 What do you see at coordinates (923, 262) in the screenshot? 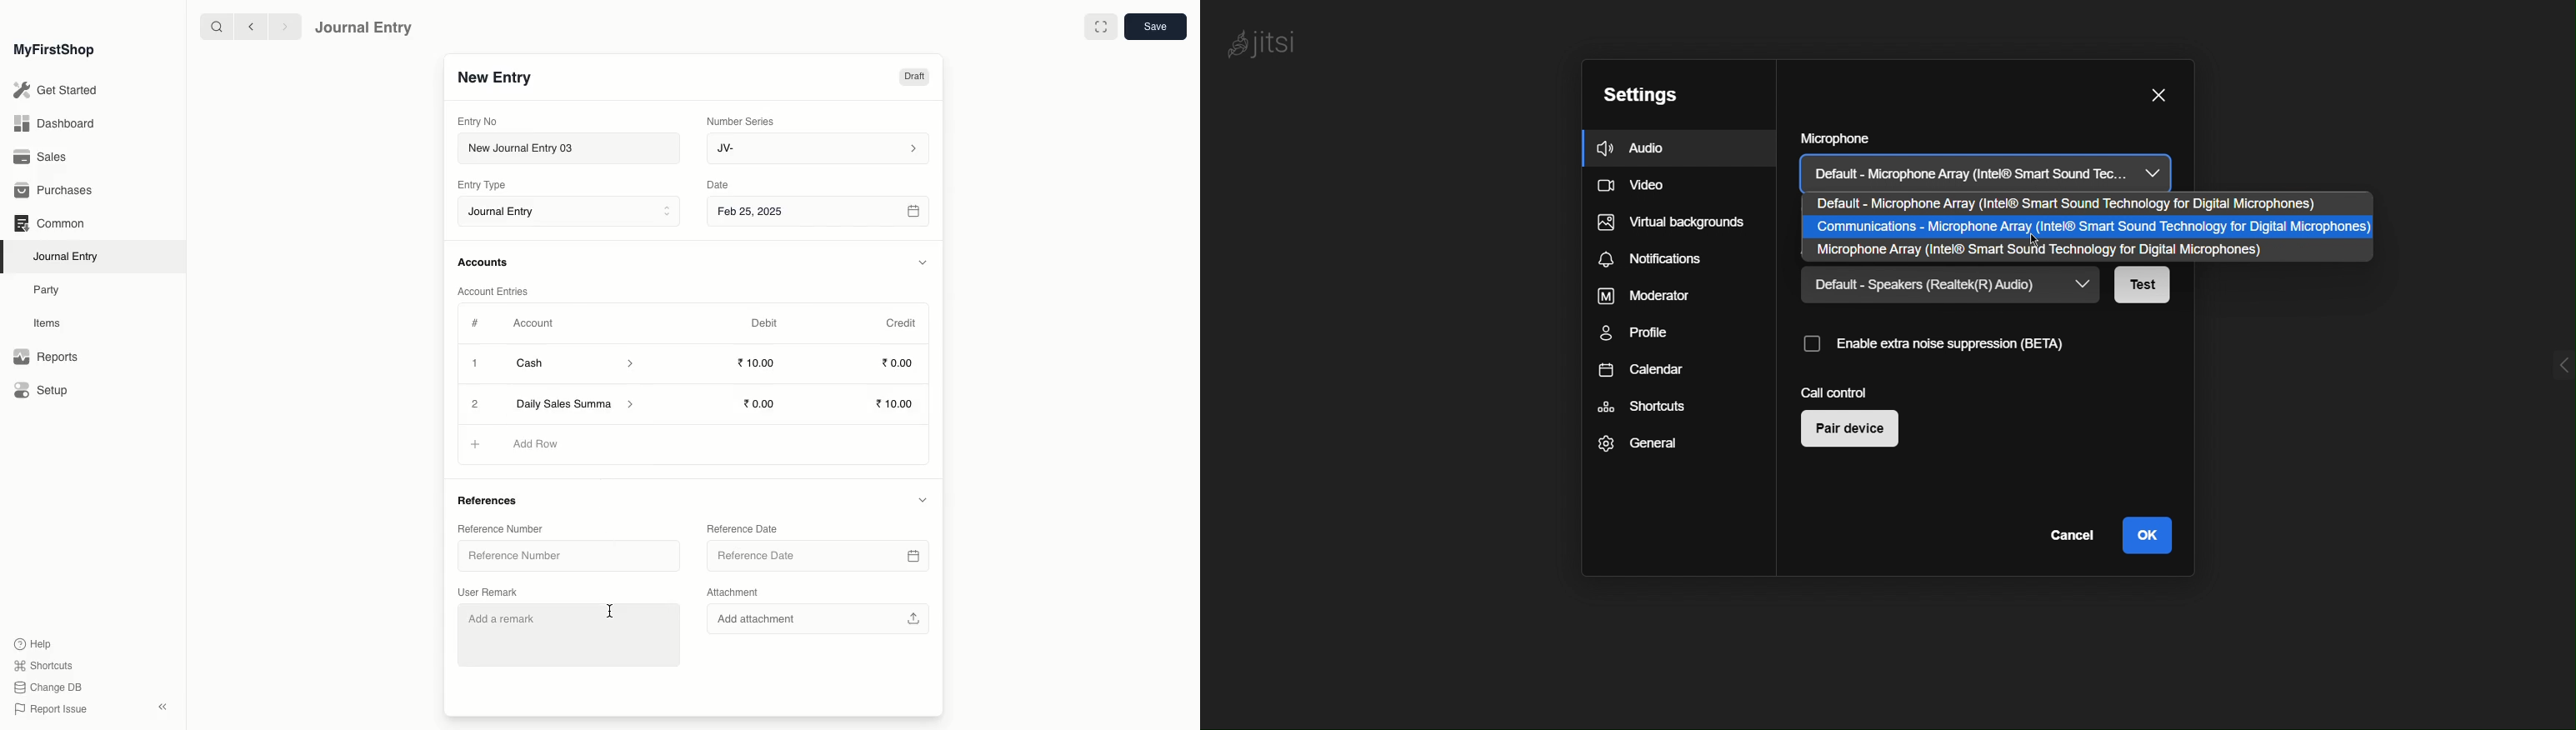
I see `Hide` at bounding box center [923, 262].